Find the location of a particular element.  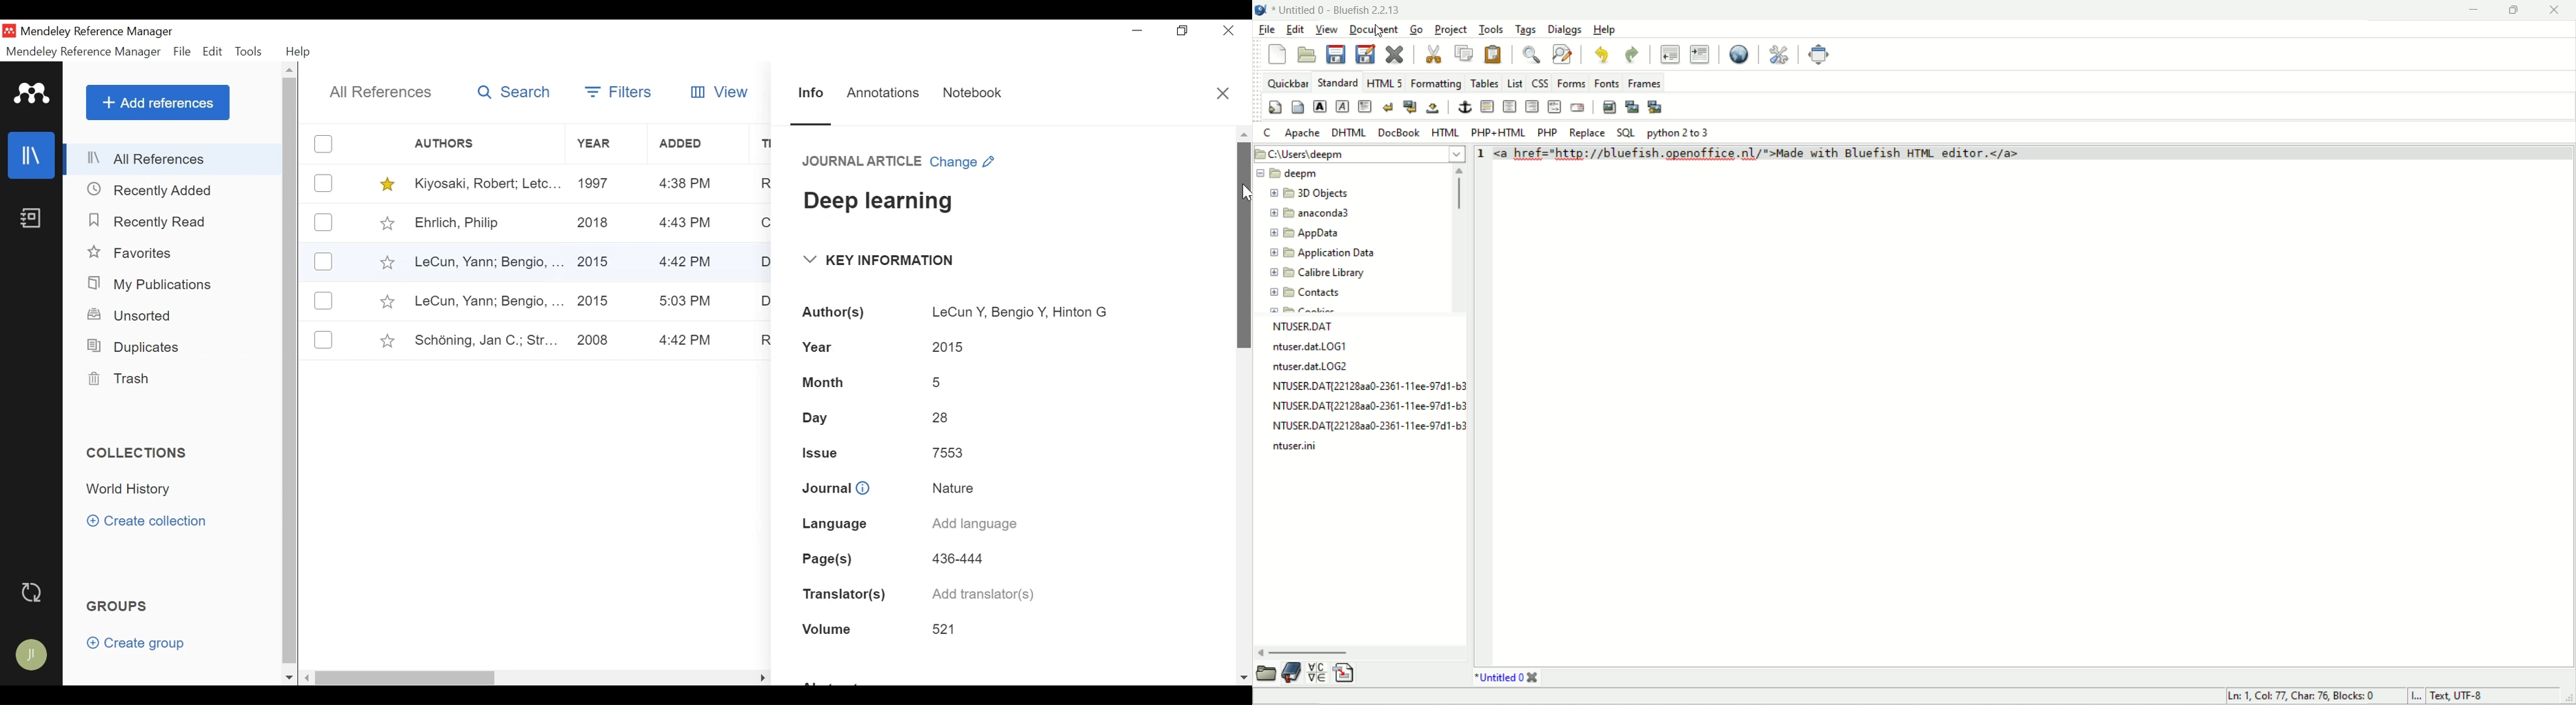

4:42 PM is located at coordinates (687, 341).